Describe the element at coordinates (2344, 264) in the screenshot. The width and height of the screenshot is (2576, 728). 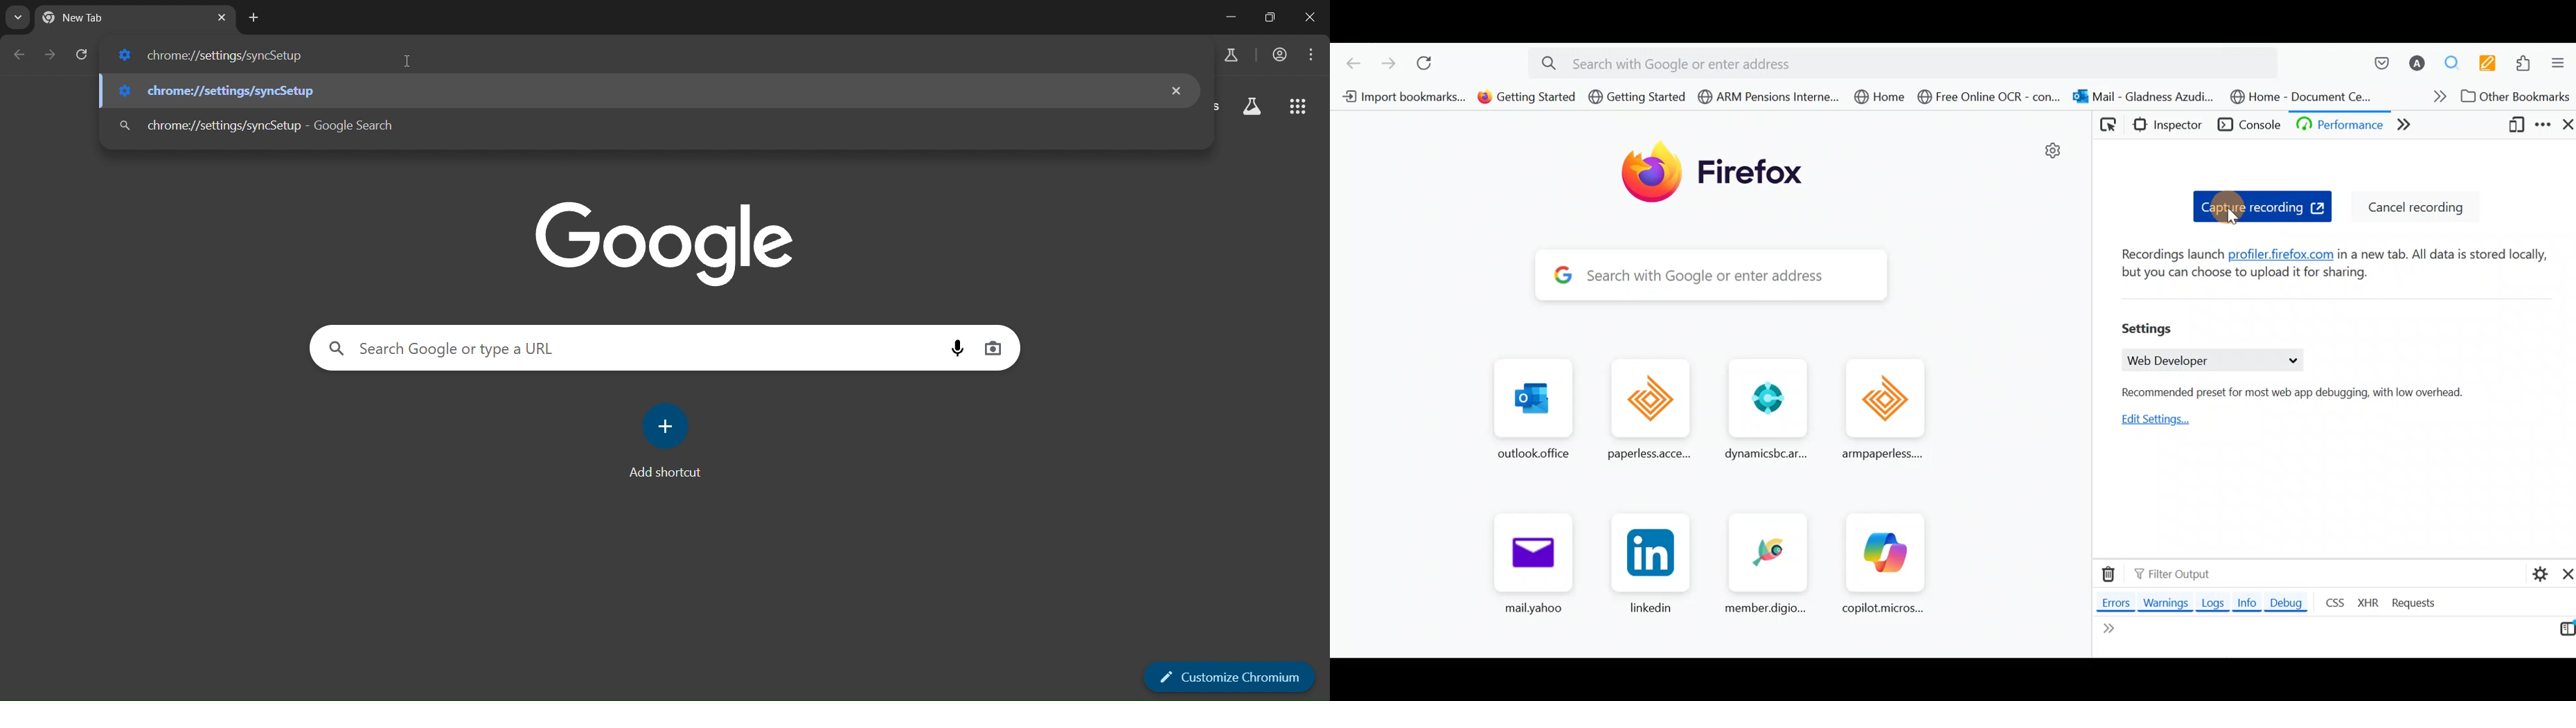
I see `Recordings launch profiler firefox.com in a new tab. All data is stored locally,
but you can choose to upload it for sharing.` at that location.